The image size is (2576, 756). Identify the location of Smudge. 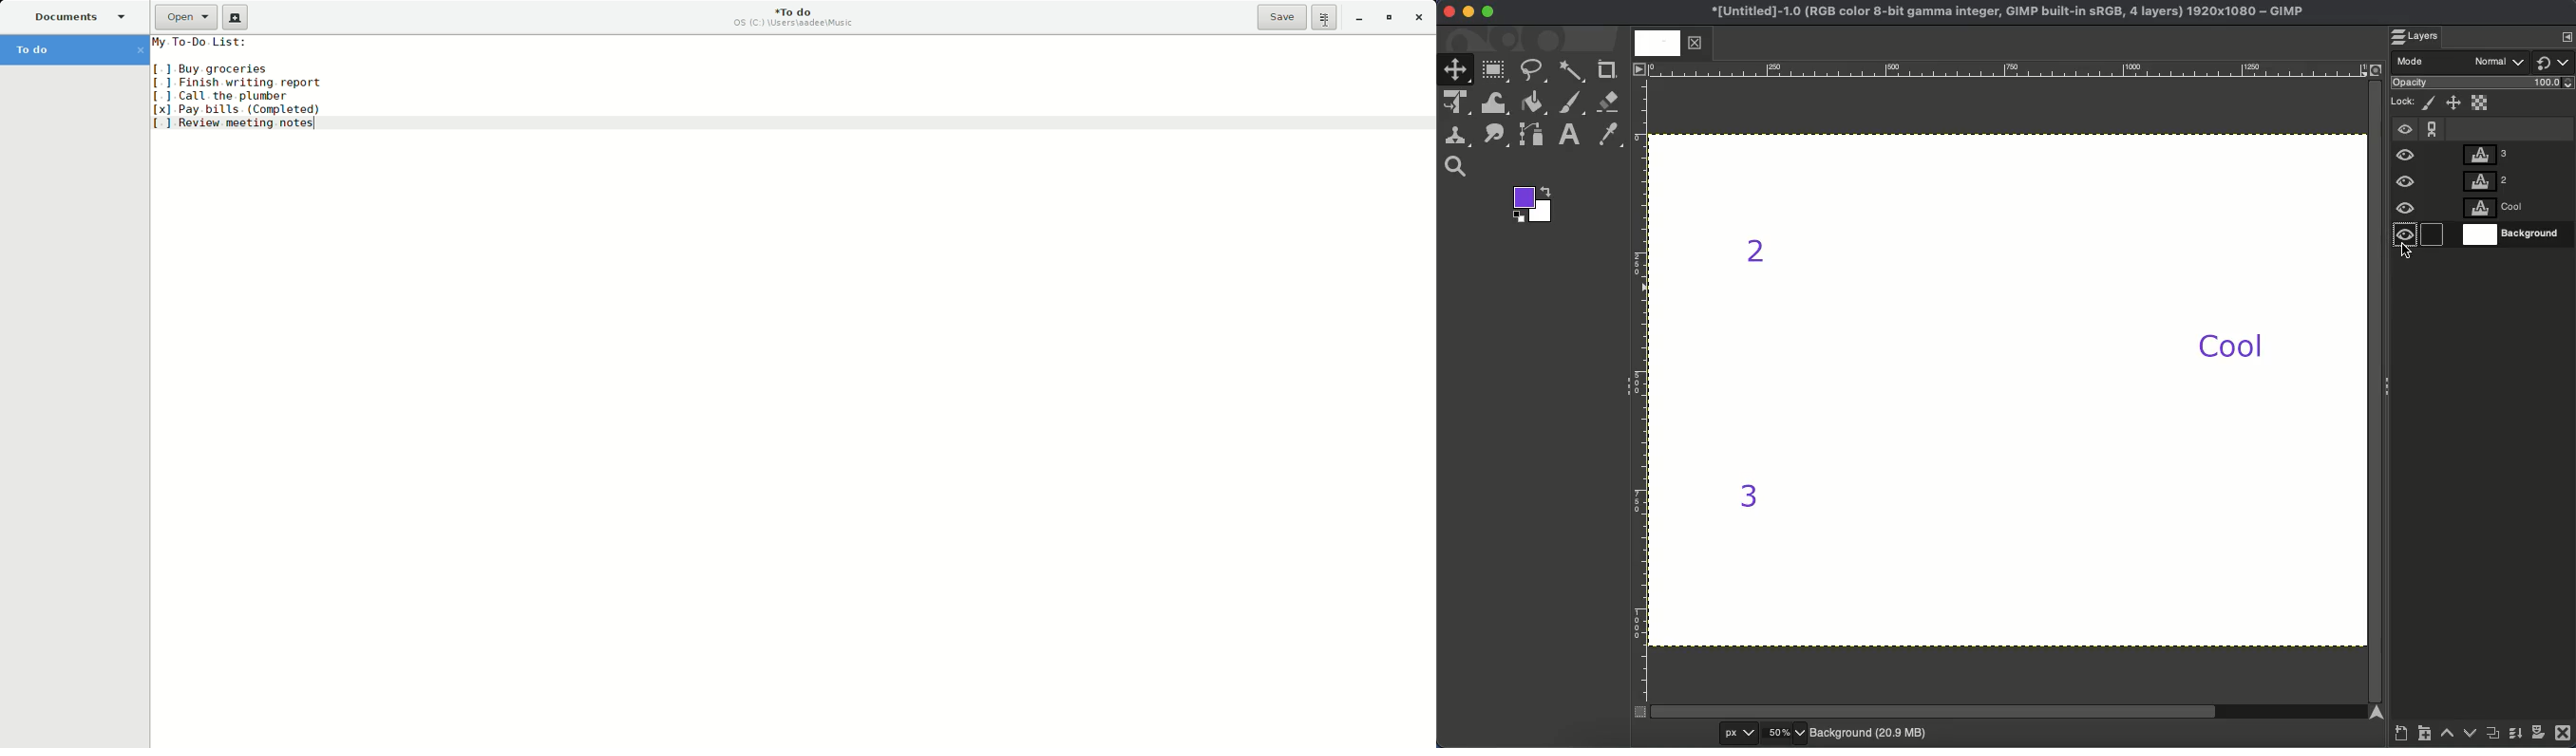
(1494, 136).